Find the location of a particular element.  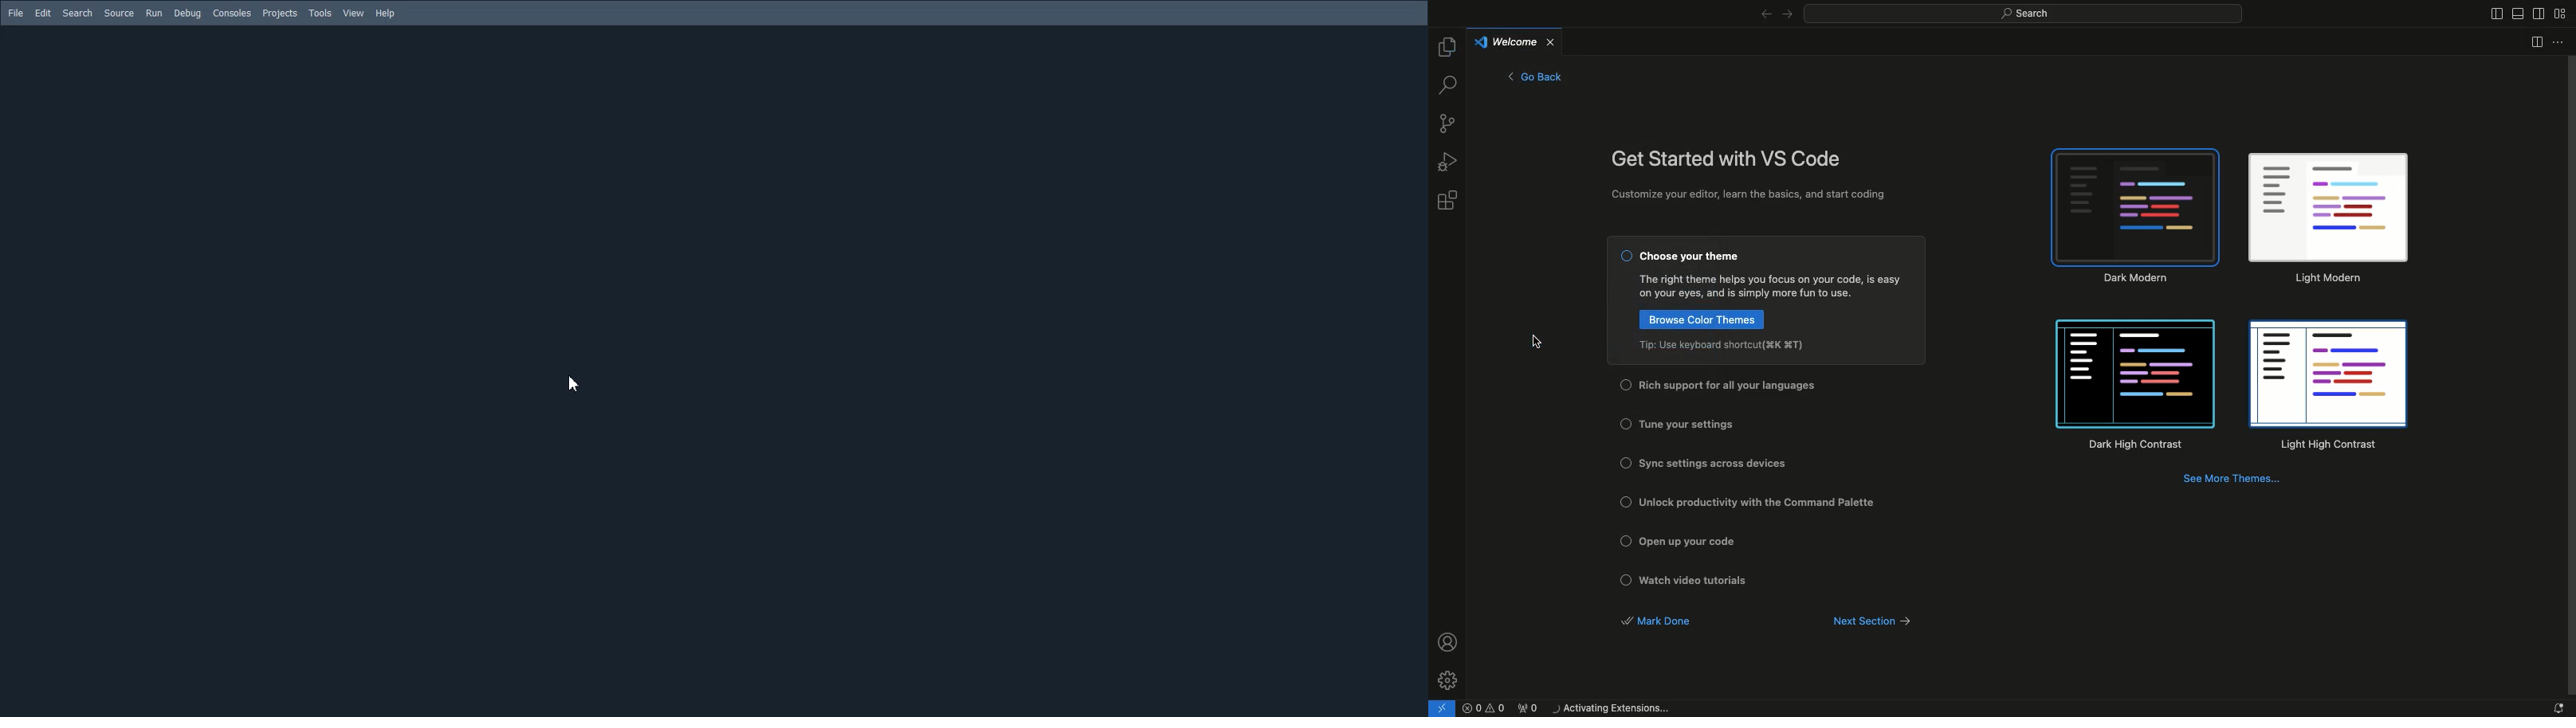

Consoles is located at coordinates (232, 14).